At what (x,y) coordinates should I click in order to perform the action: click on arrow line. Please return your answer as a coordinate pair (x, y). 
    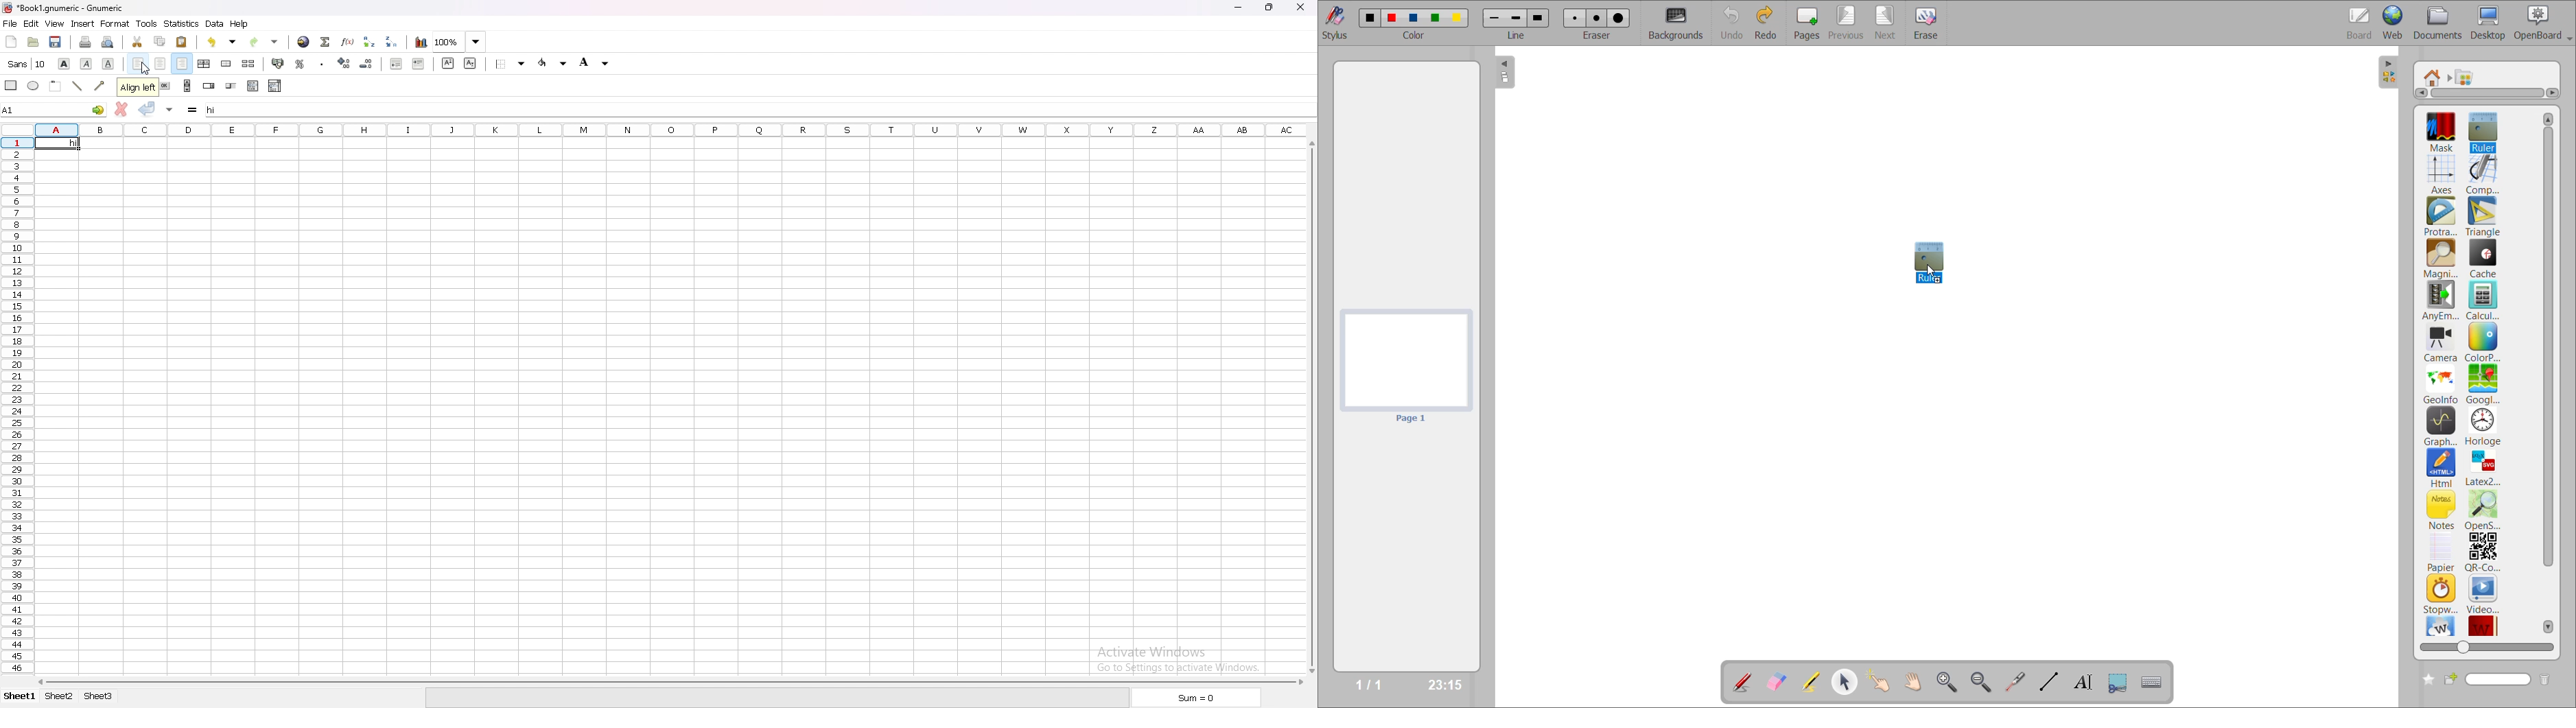
    Looking at the image, I should click on (101, 86).